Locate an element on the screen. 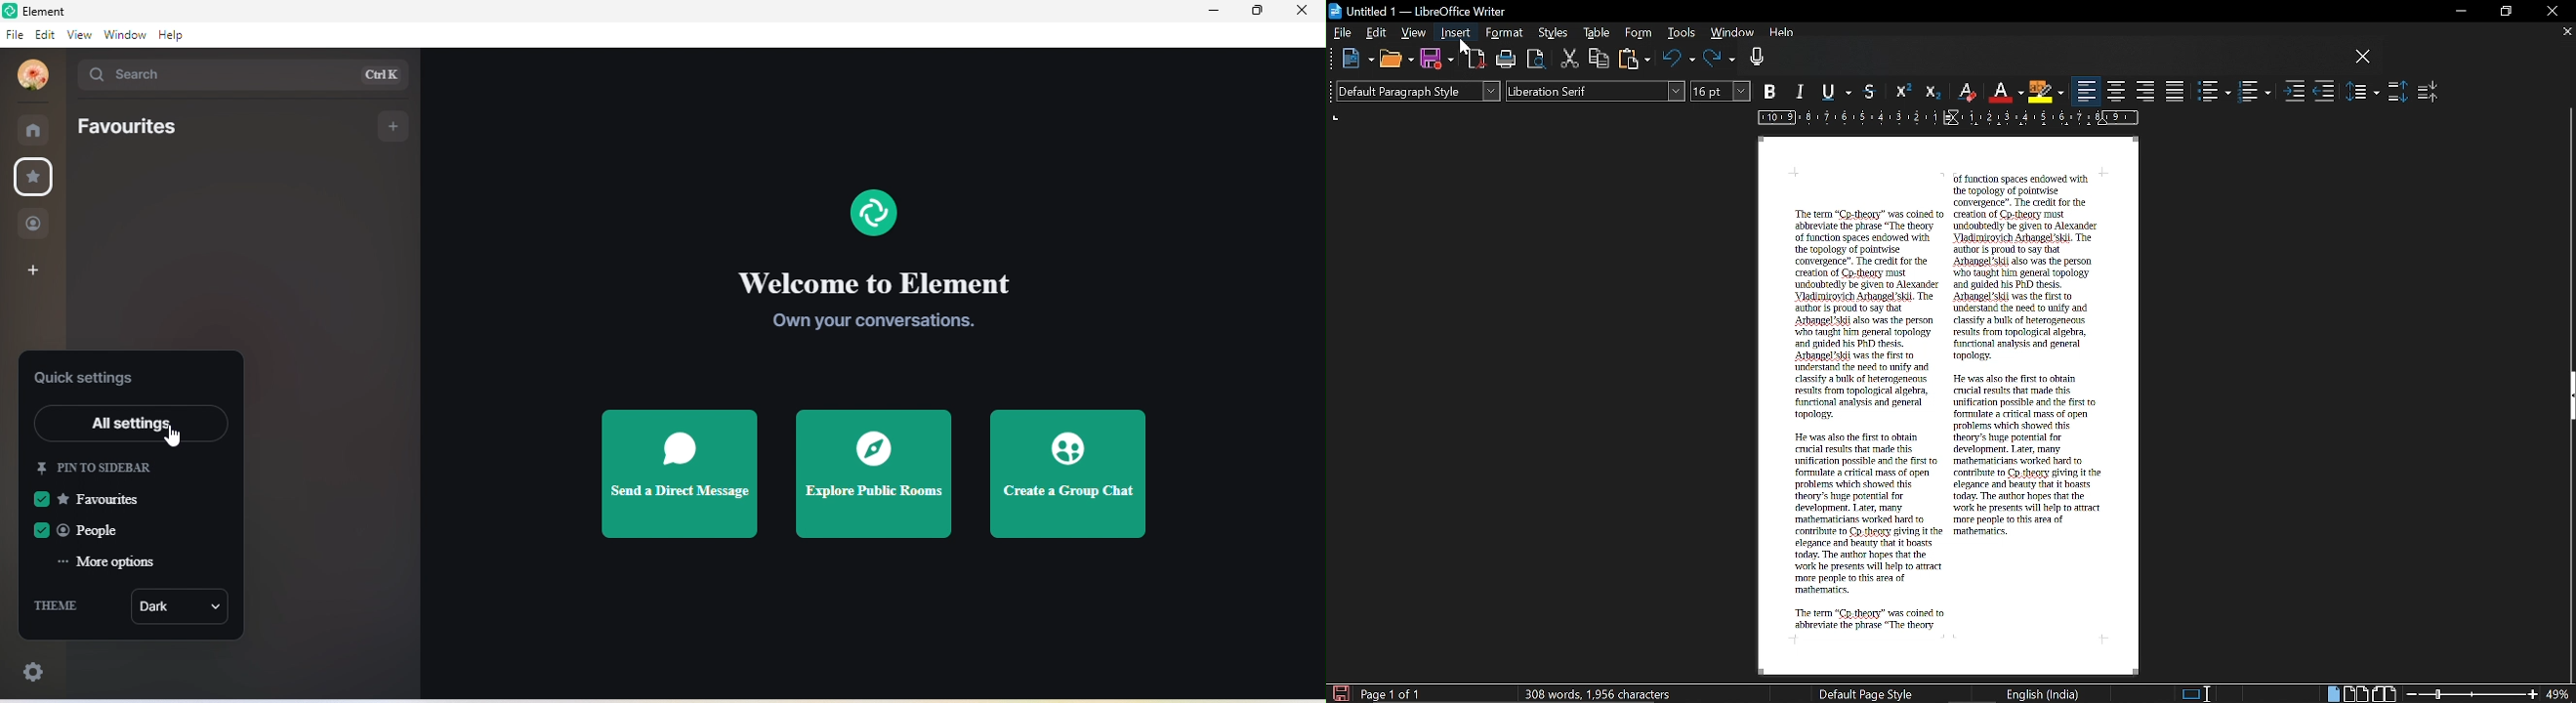  English (India) is located at coordinates (2044, 693).